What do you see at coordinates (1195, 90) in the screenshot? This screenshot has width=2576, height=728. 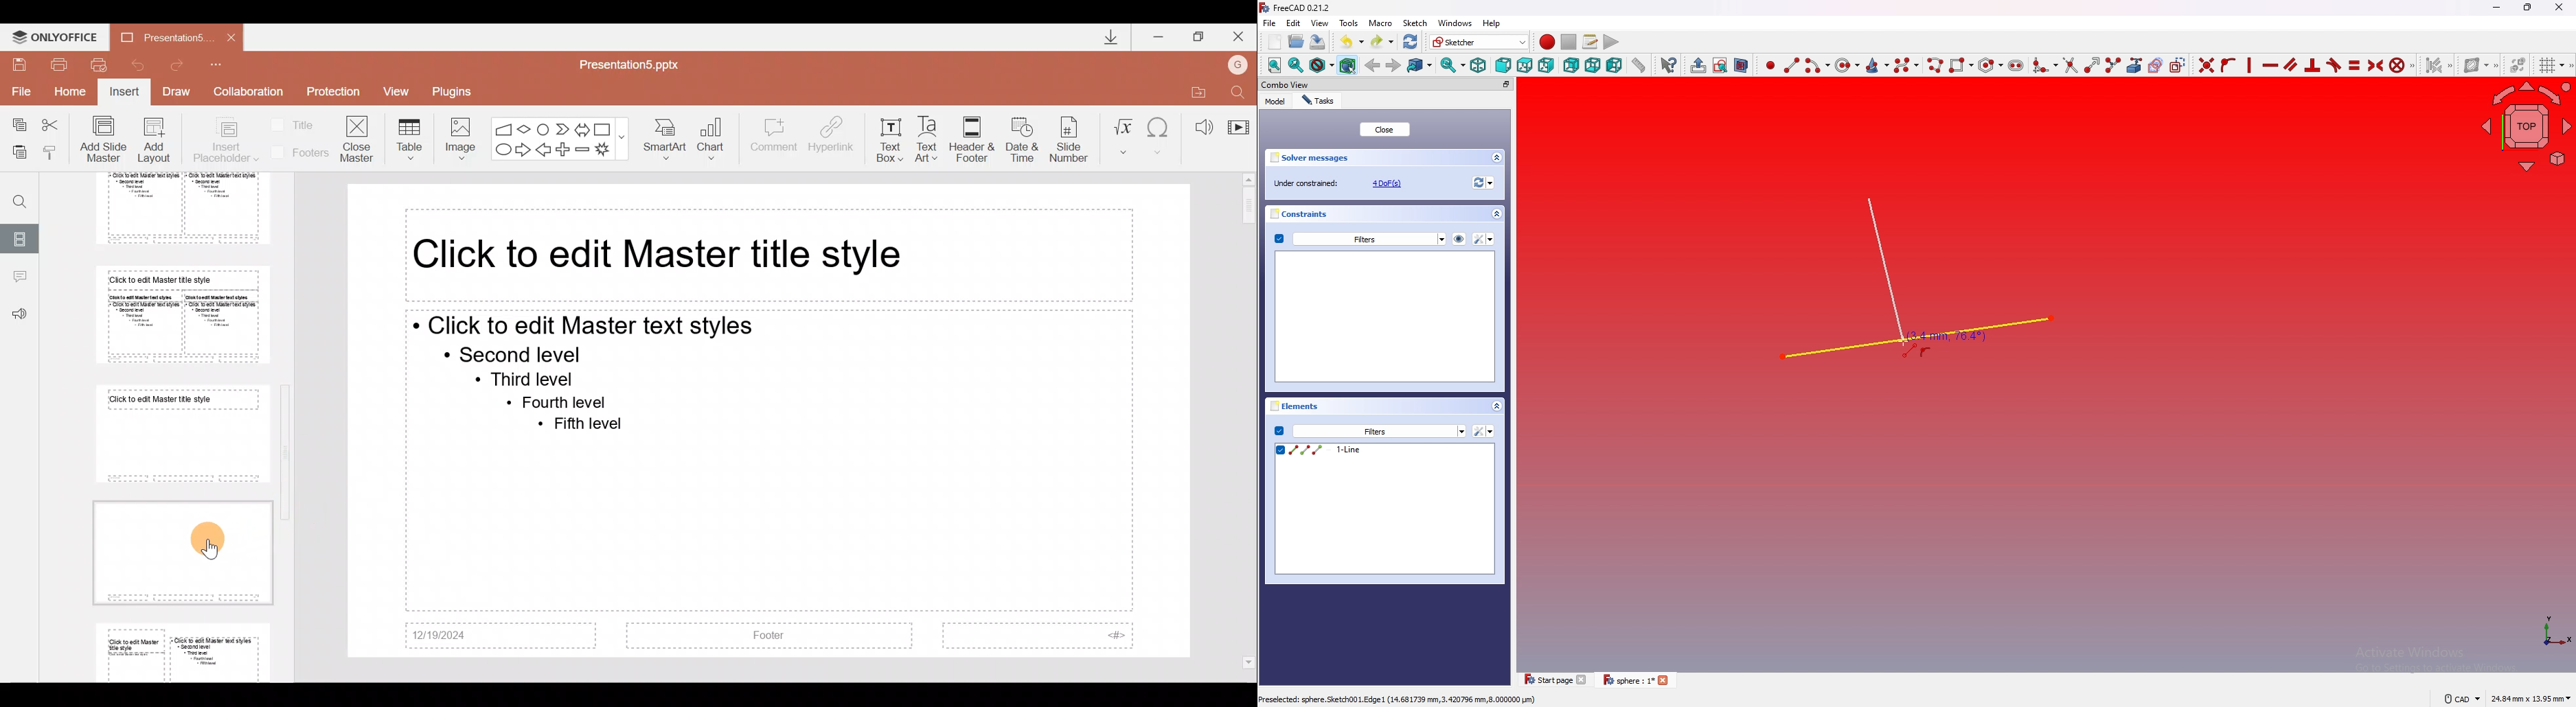 I see `Open file location` at bounding box center [1195, 90].